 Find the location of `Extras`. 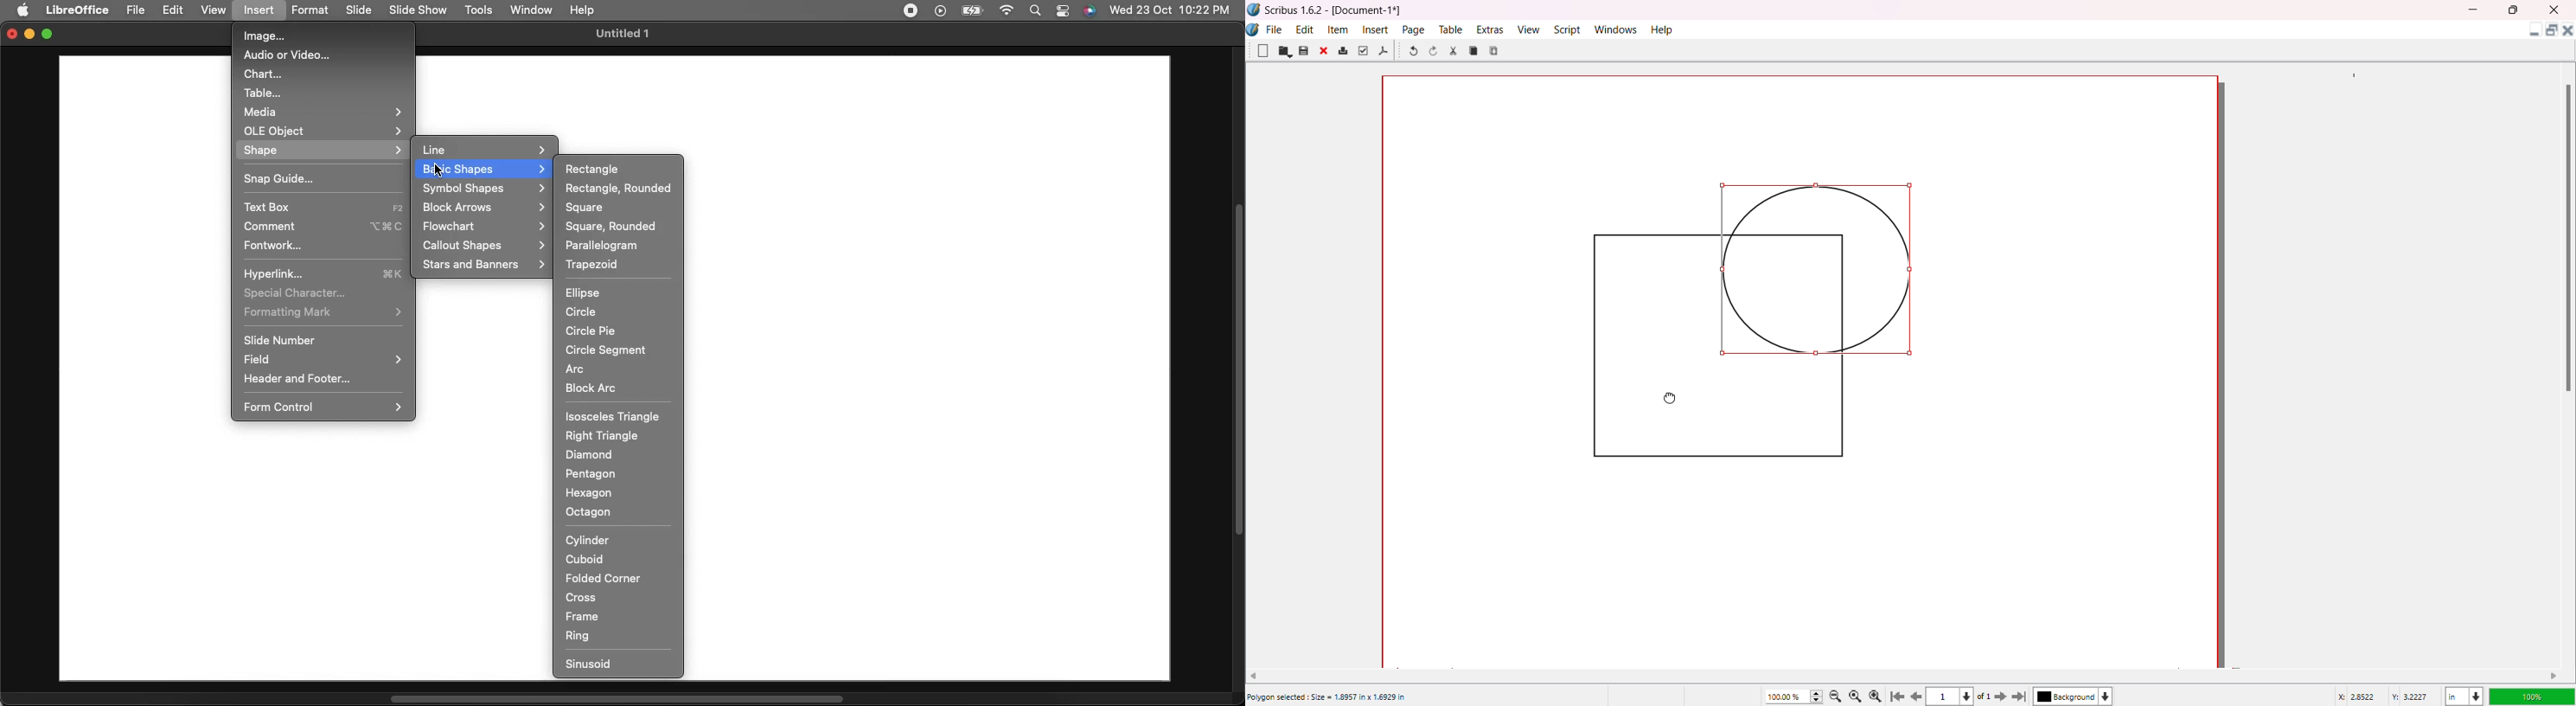

Extras is located at coordinates (1491, 29).